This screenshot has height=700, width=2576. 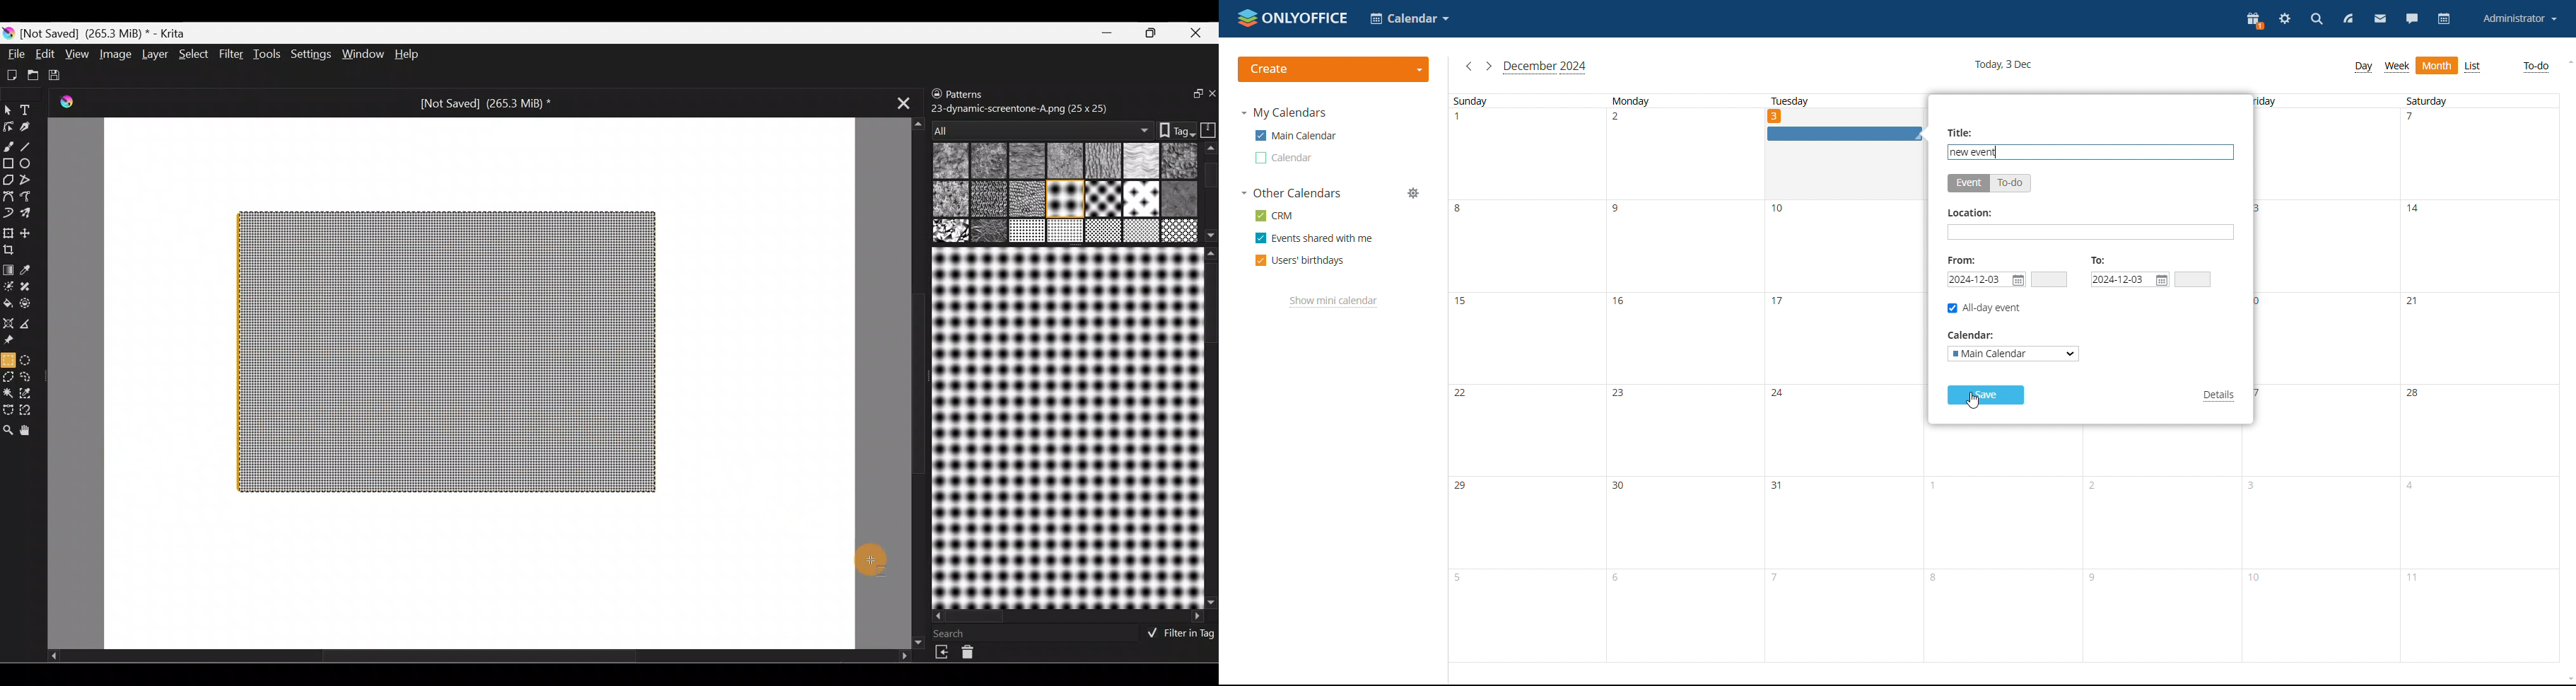 What do you see at coordinates (31, 232) in the screenshot?
I see `Move a layer` at bounding box center [31, 232].